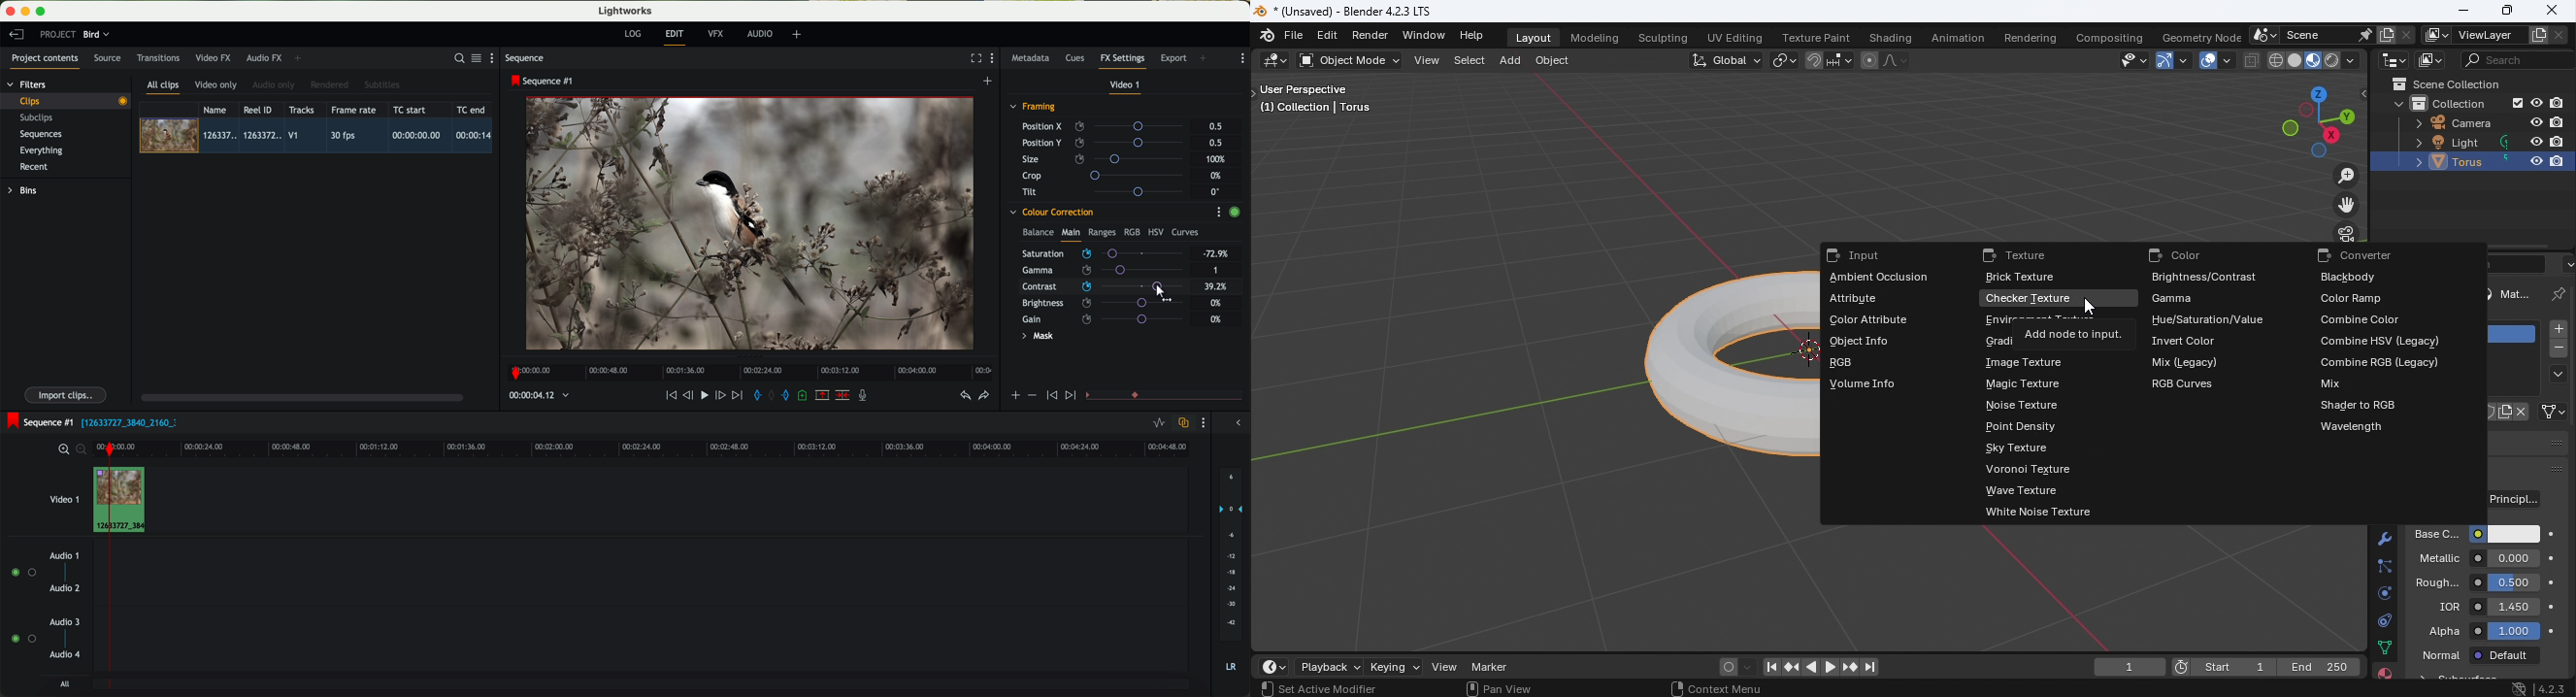 Image resolution: width=2576 pixels, height=700 pixels. What do you see at coordinates (1869, 61) in the screenshot?
I see `Proportional editing objects` at bounding box center [1869, 61].